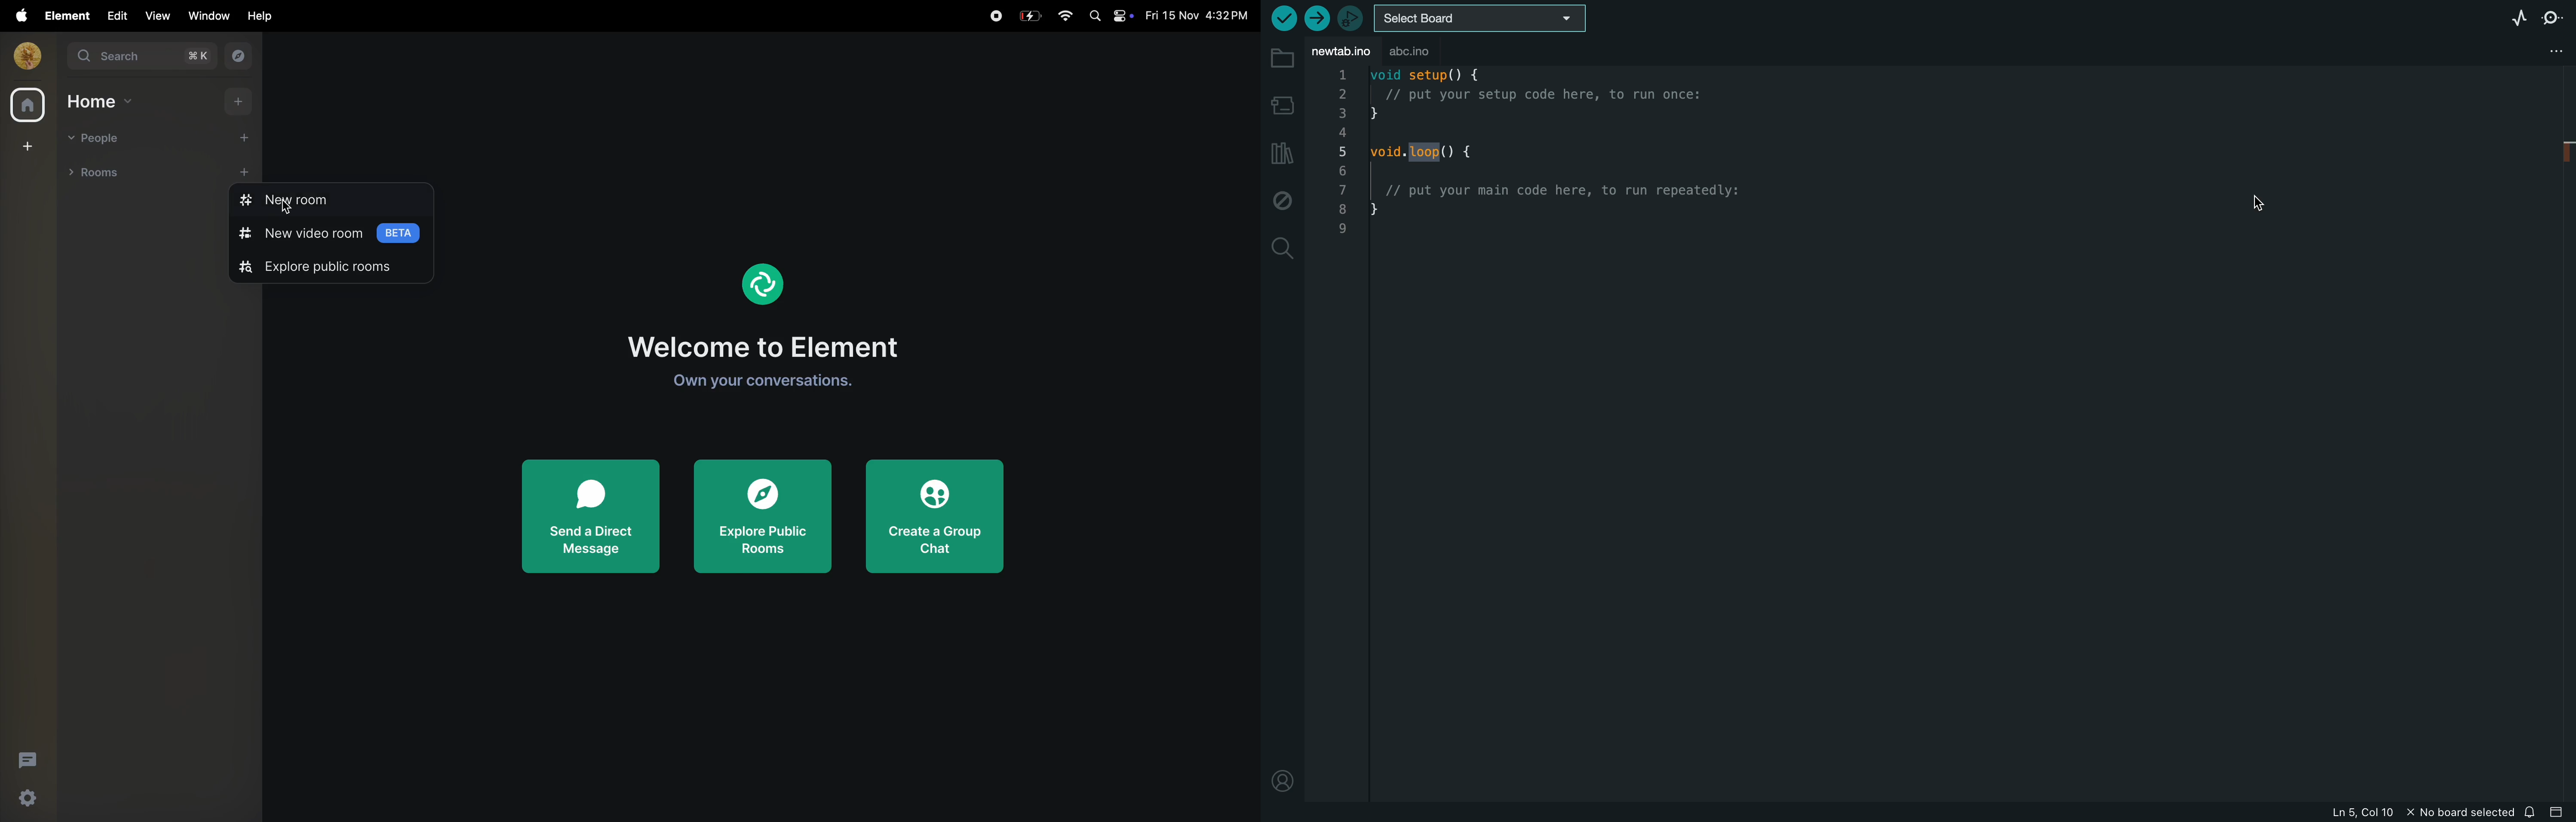  I want to click on element, so click(761, 282).